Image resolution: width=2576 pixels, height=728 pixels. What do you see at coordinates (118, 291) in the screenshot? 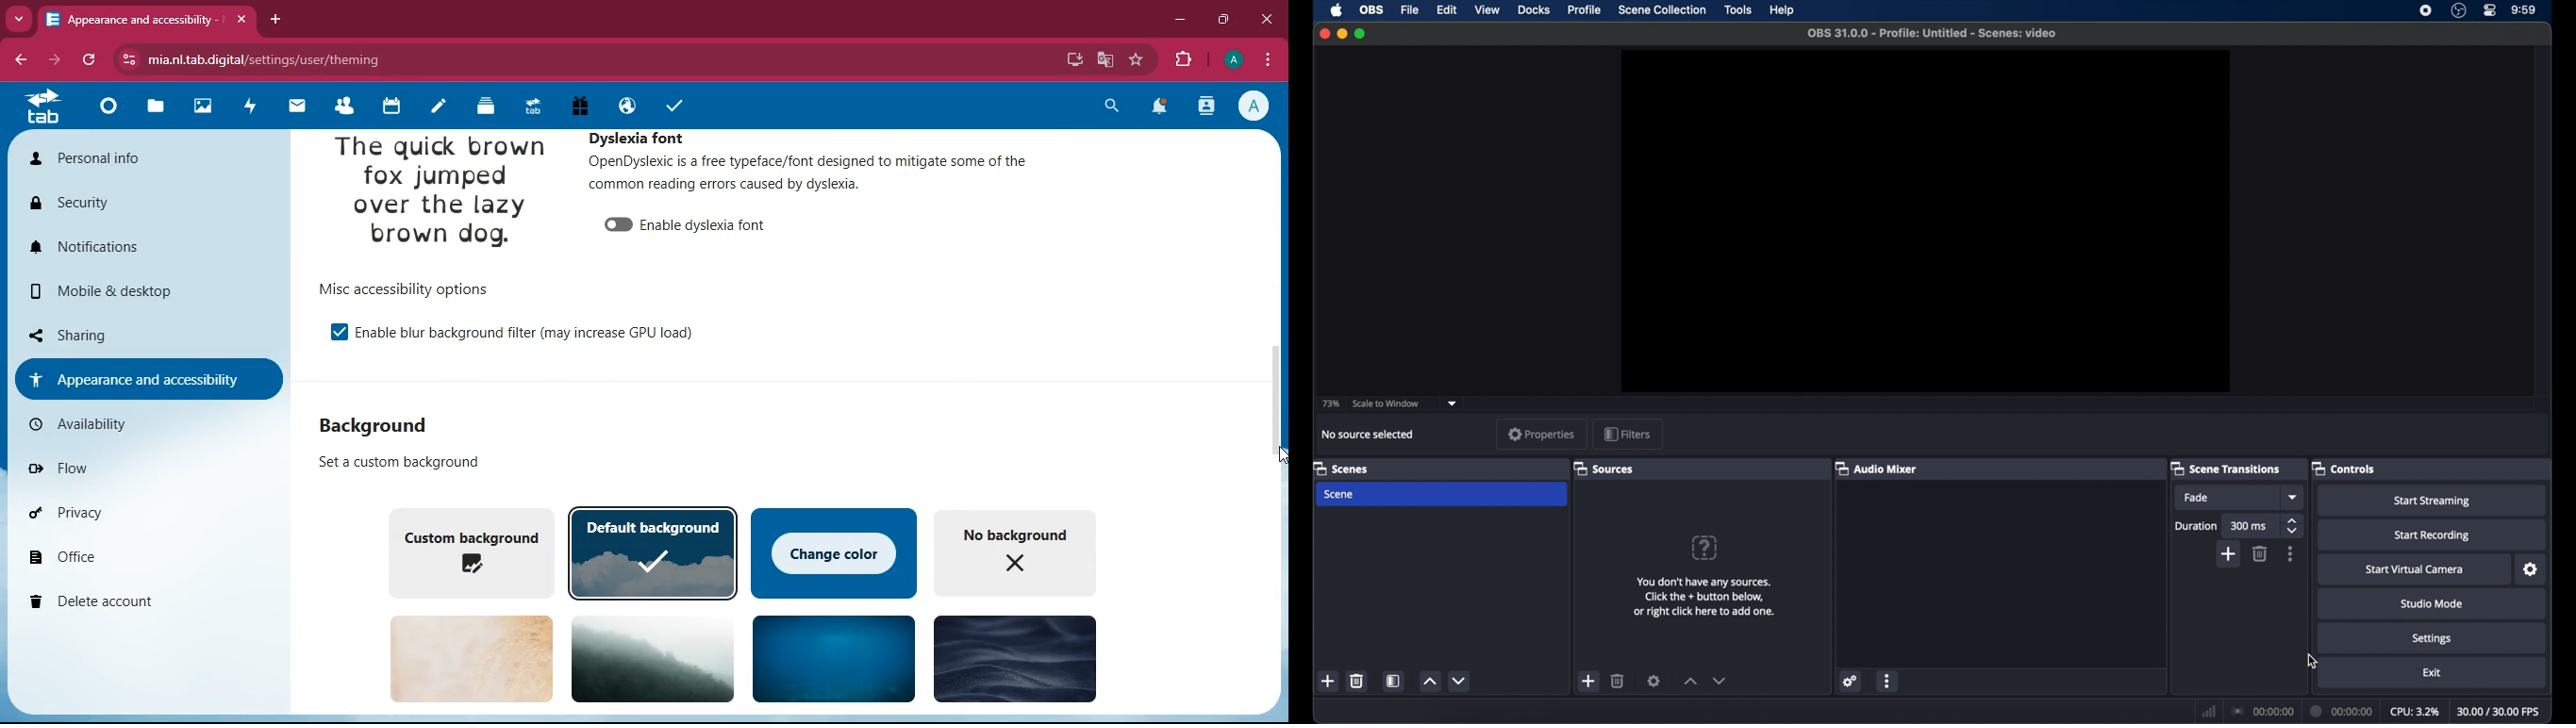
I see `mobile & desktop` at bounding box center [118, 291].